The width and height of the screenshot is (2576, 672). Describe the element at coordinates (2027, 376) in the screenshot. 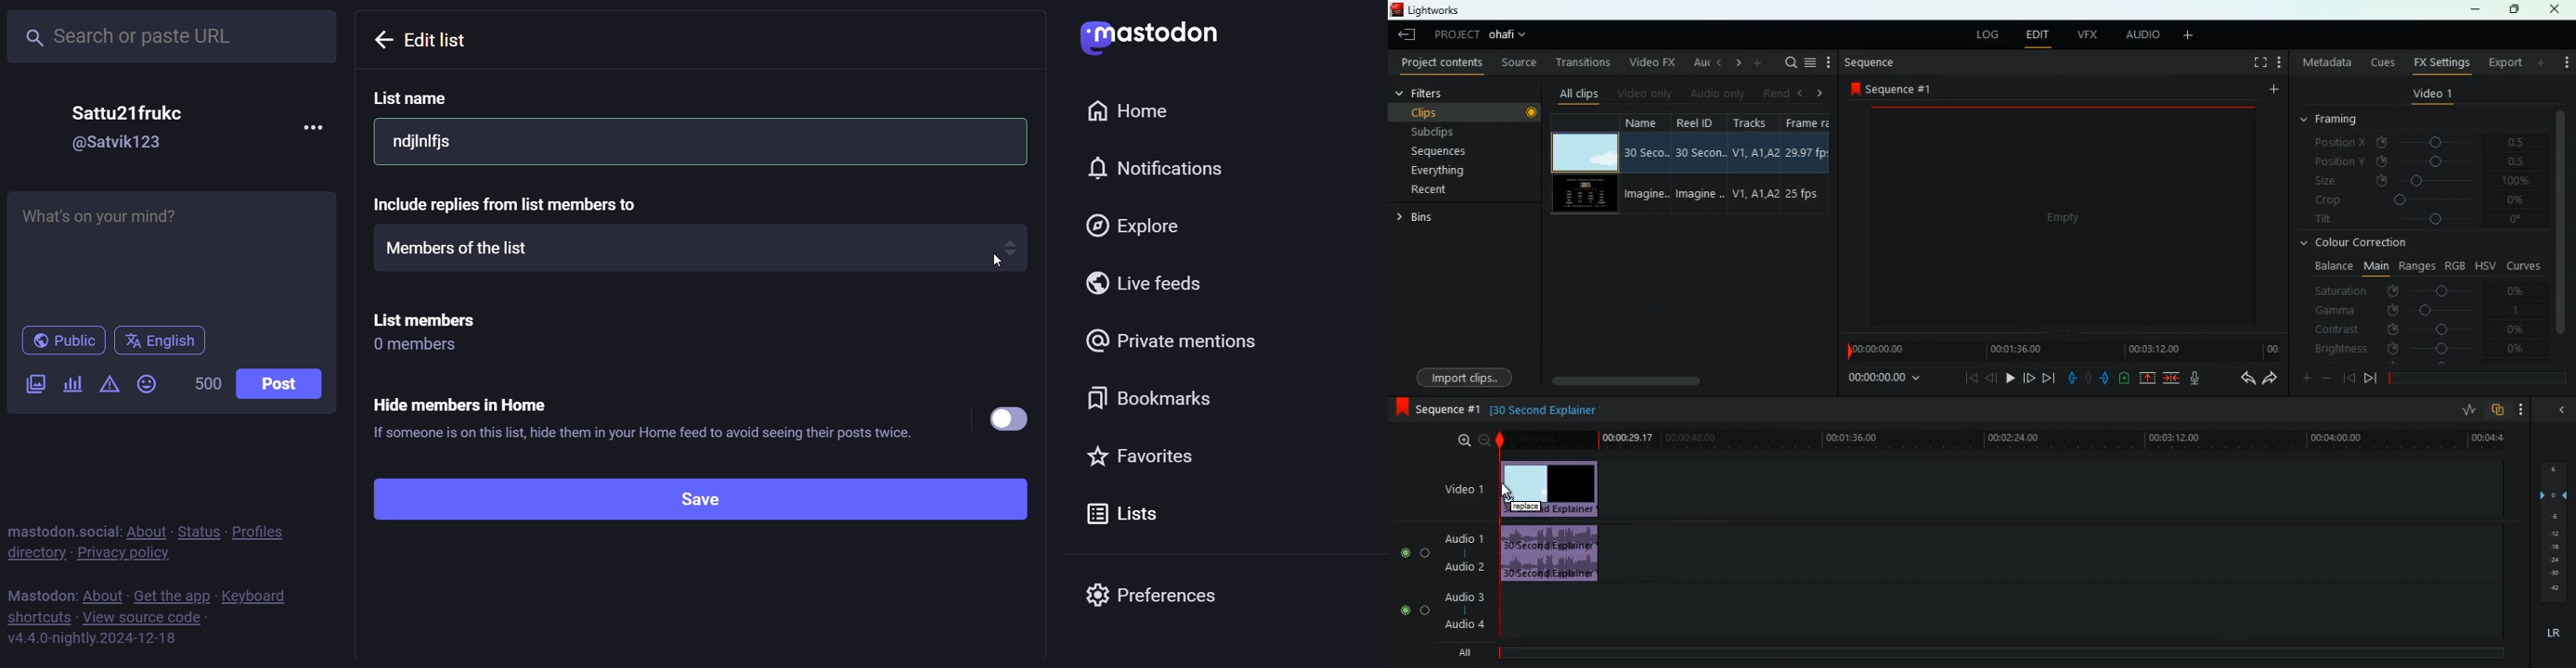

I see `front` at that location.